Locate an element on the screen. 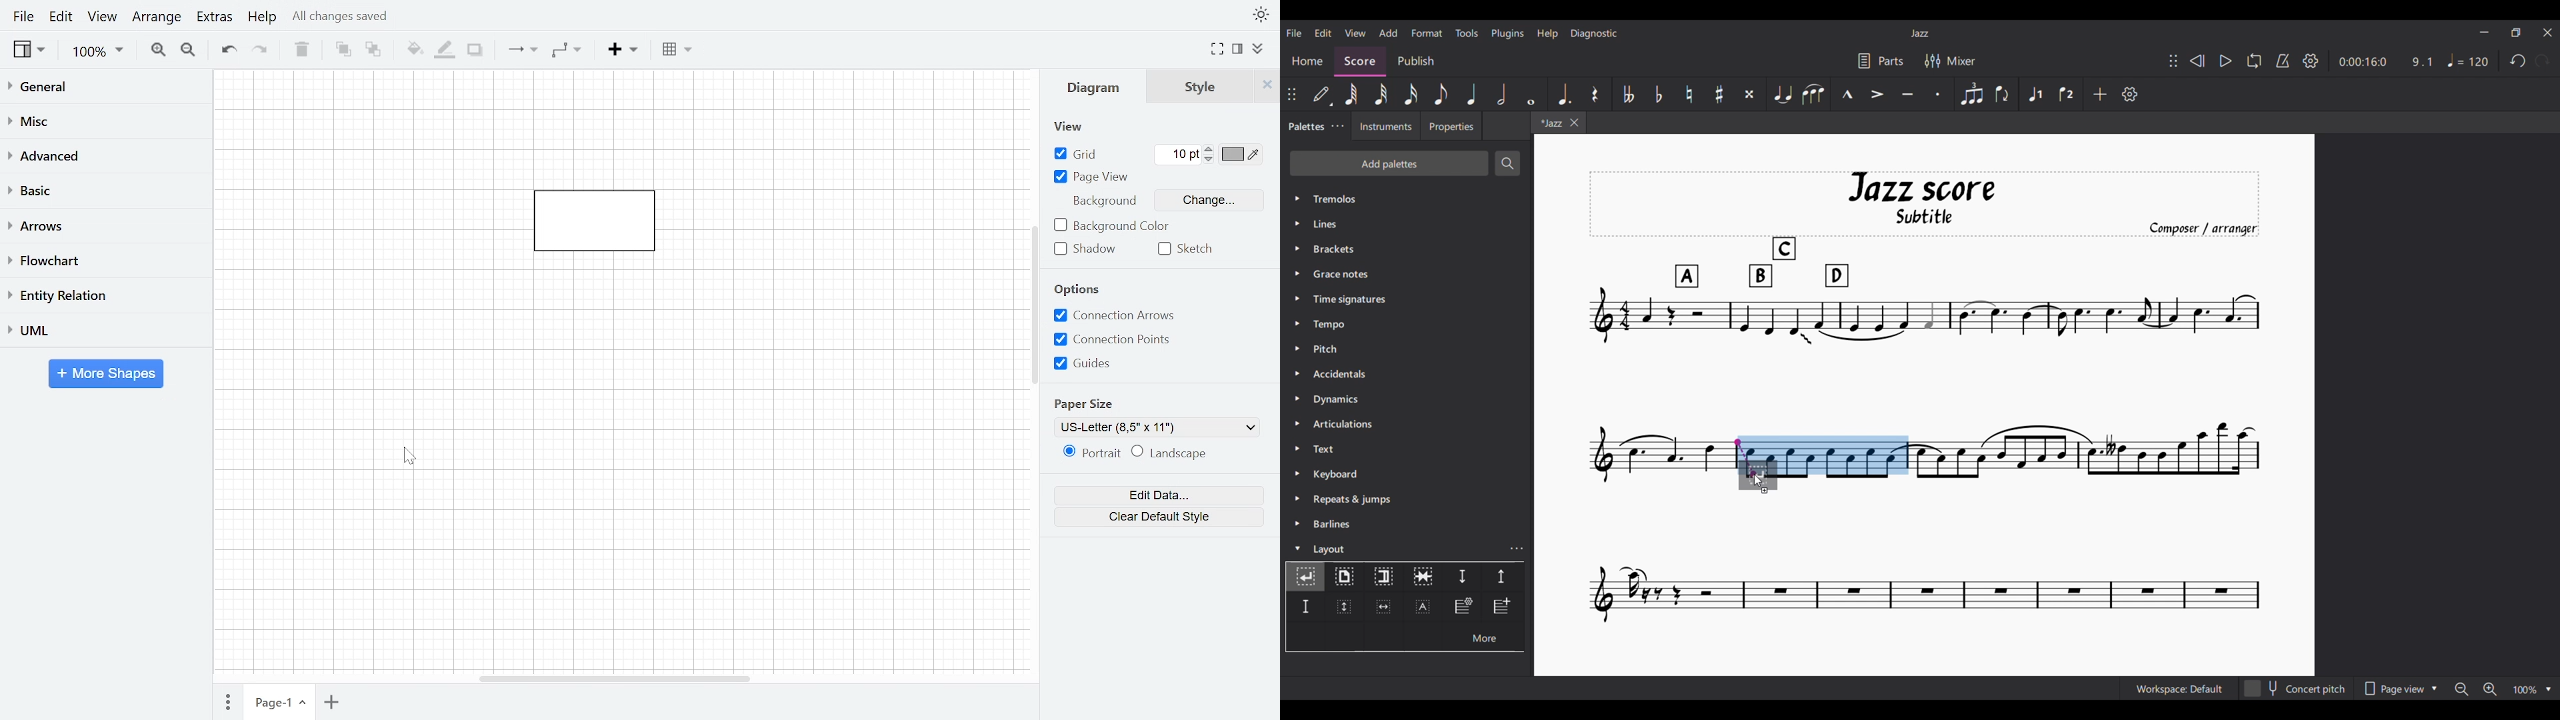 The width and height of the screenshot is (2576, 728). Clear default style is located at coordinates (1165, 517).